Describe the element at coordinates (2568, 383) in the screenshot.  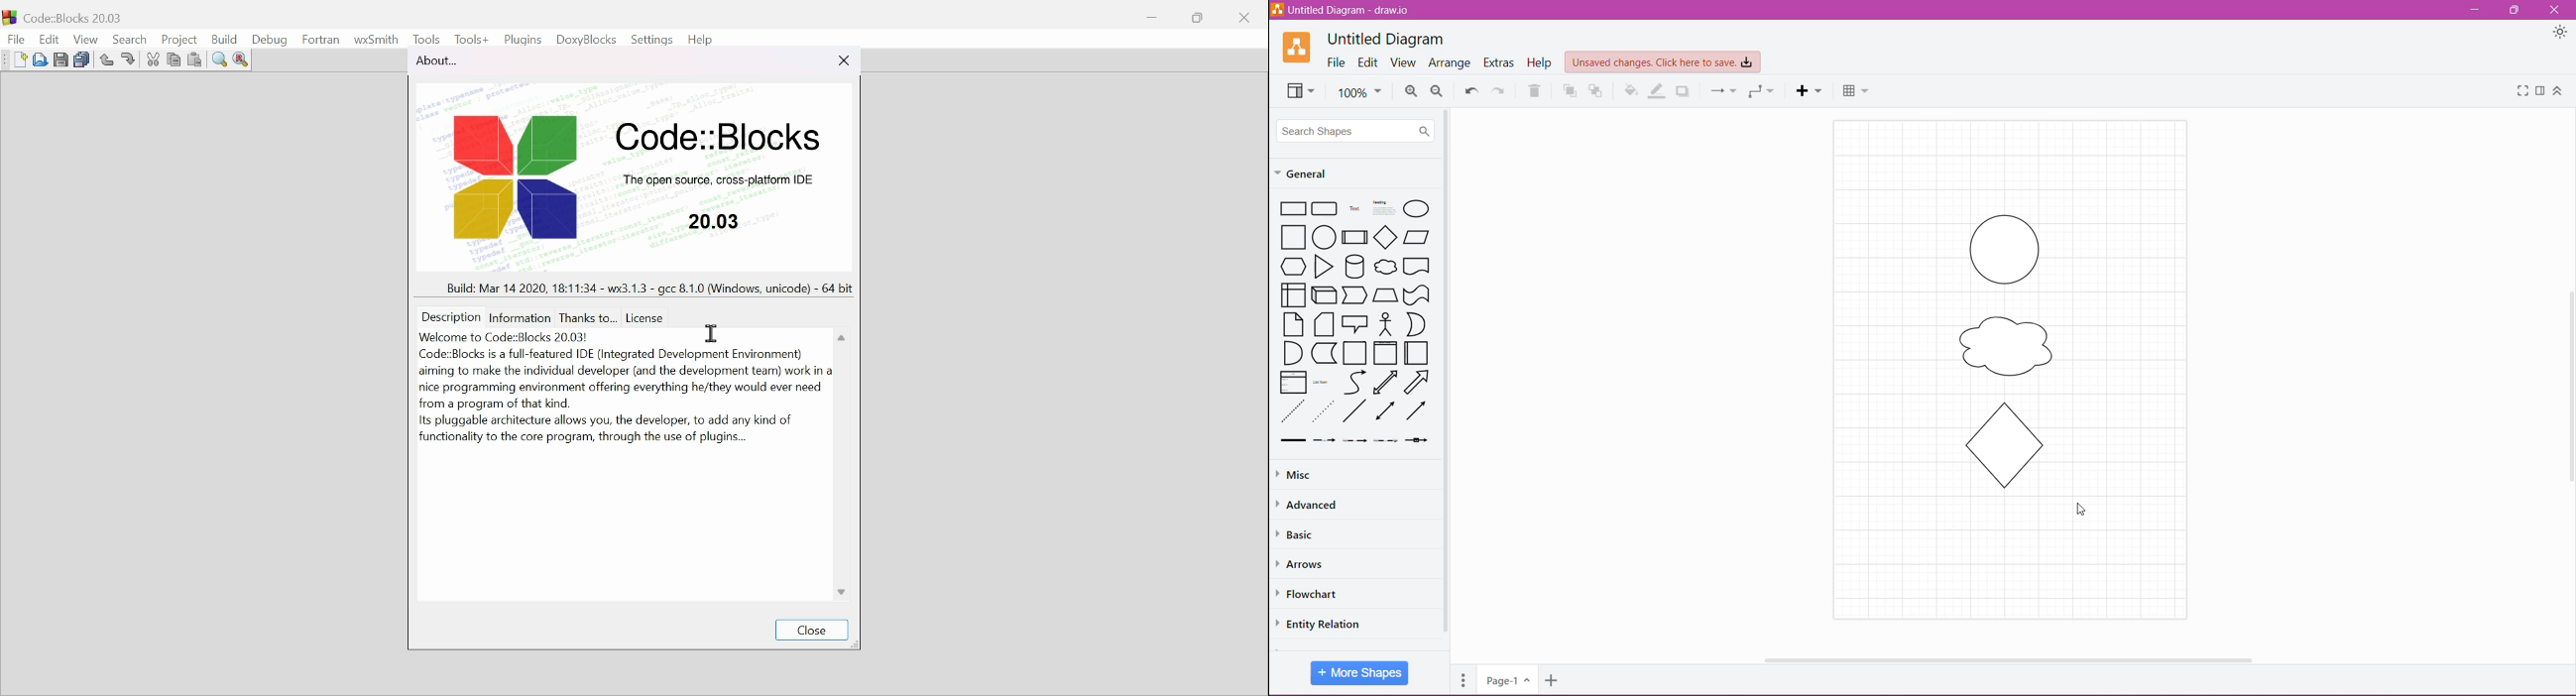
I see `Vertical Scroll Bar` at that location.